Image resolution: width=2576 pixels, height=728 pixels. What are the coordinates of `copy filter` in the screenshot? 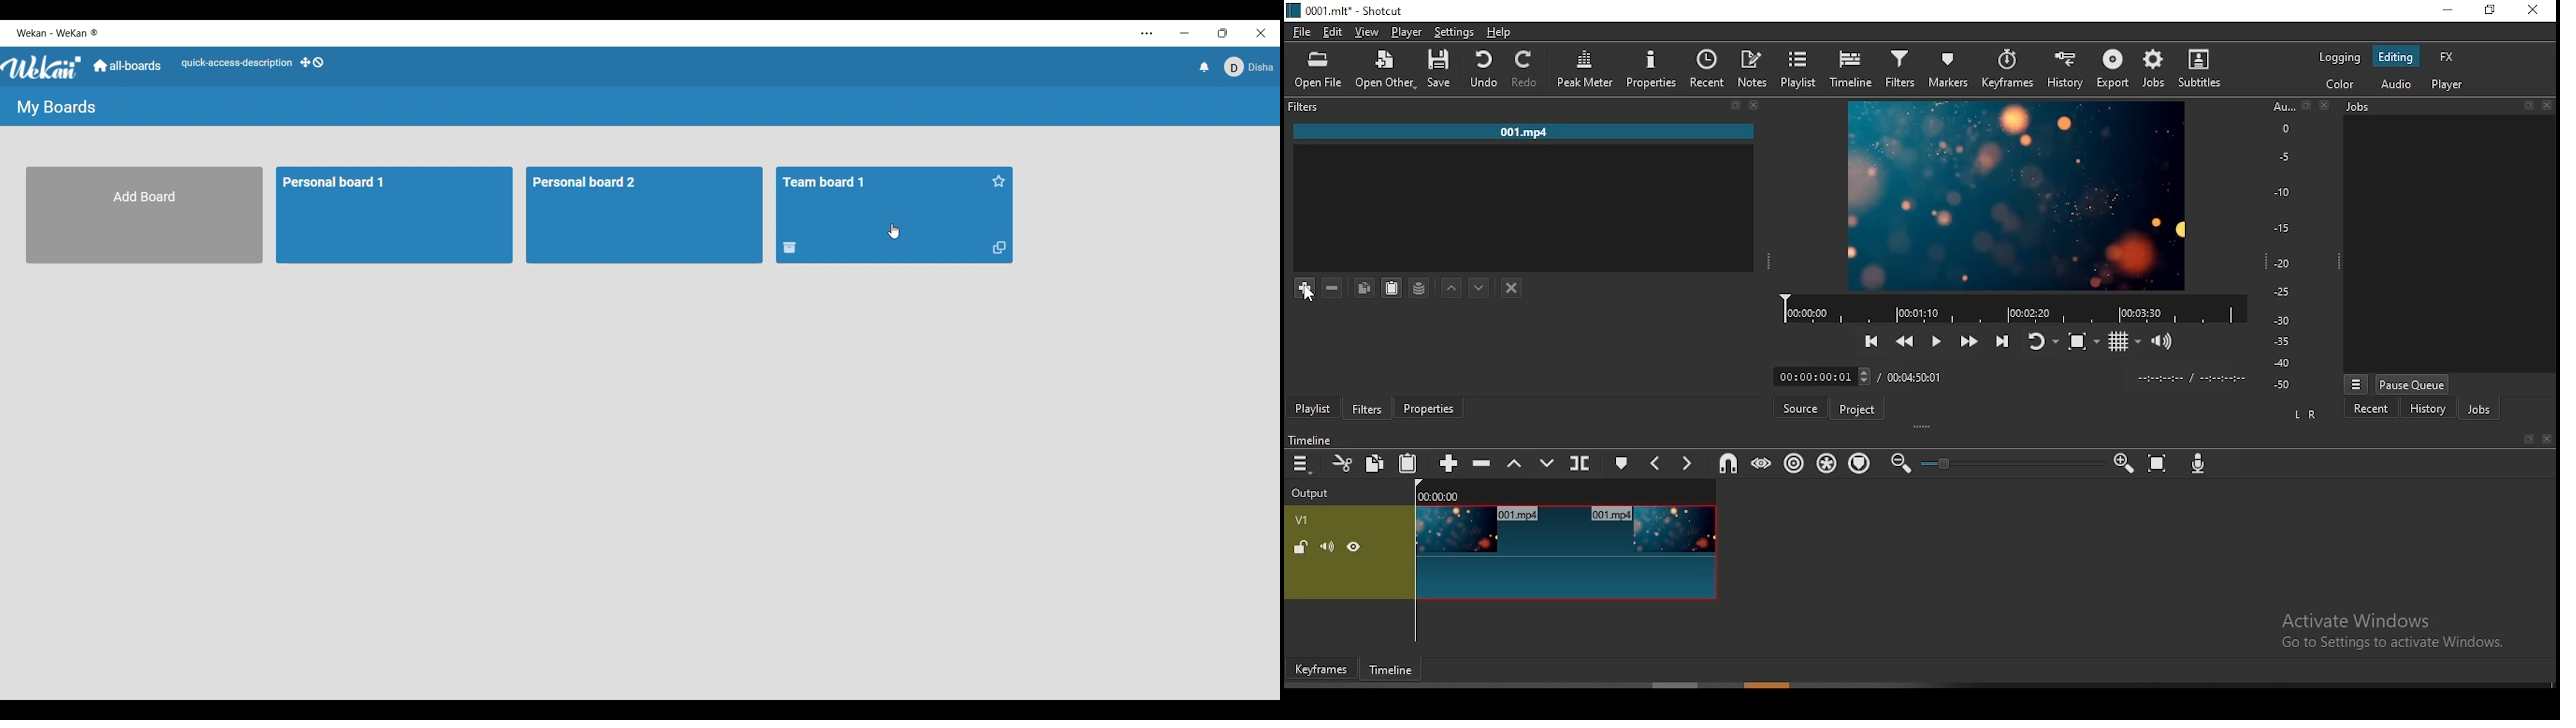 It's located at (1365, 288).